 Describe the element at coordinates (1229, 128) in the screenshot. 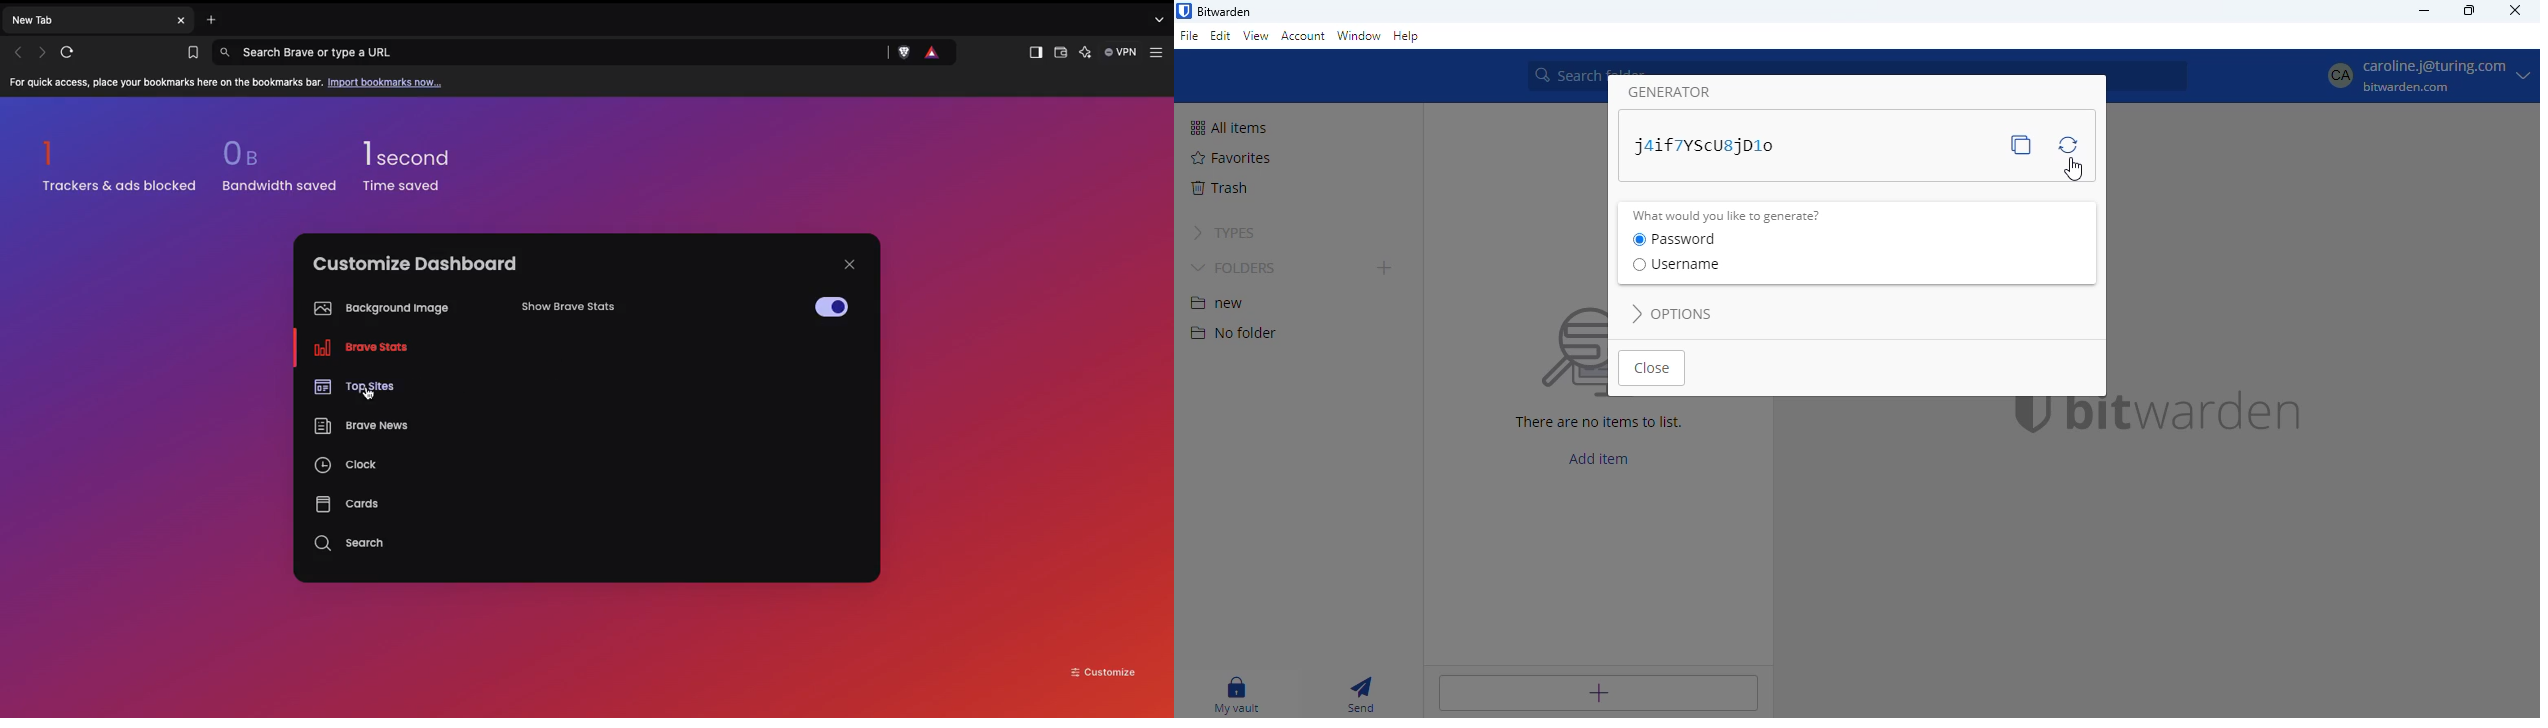

I see `all items` at that location.